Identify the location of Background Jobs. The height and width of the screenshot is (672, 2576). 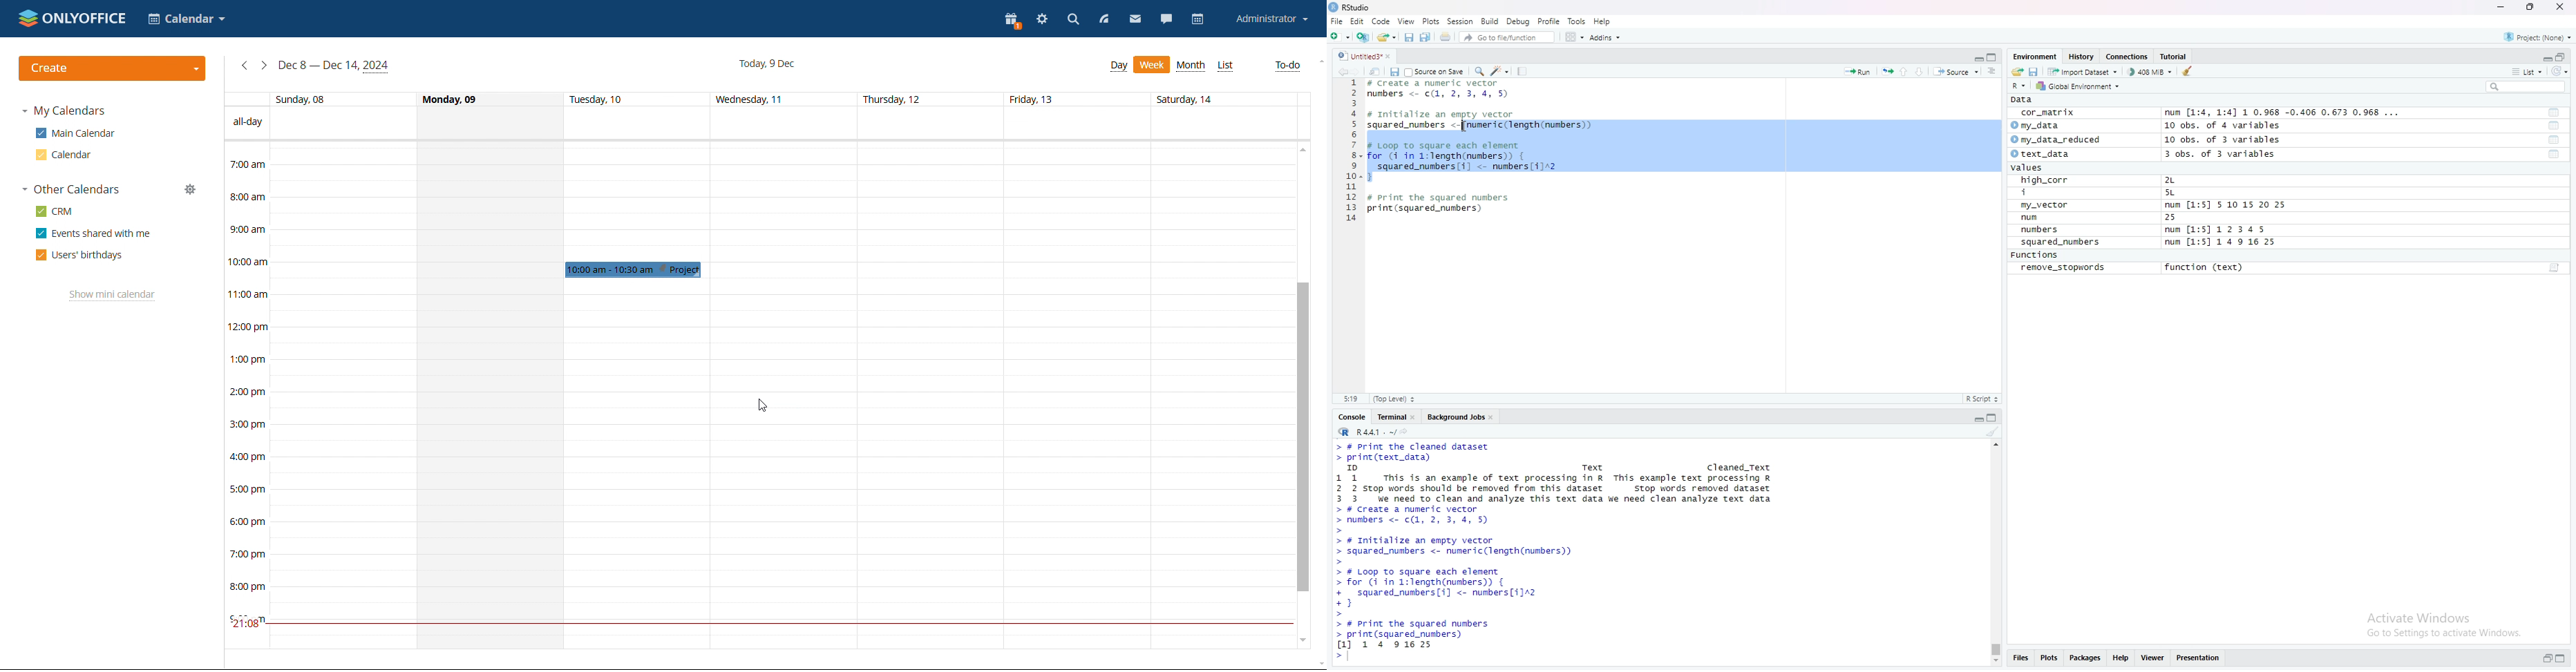
(1455, 416).